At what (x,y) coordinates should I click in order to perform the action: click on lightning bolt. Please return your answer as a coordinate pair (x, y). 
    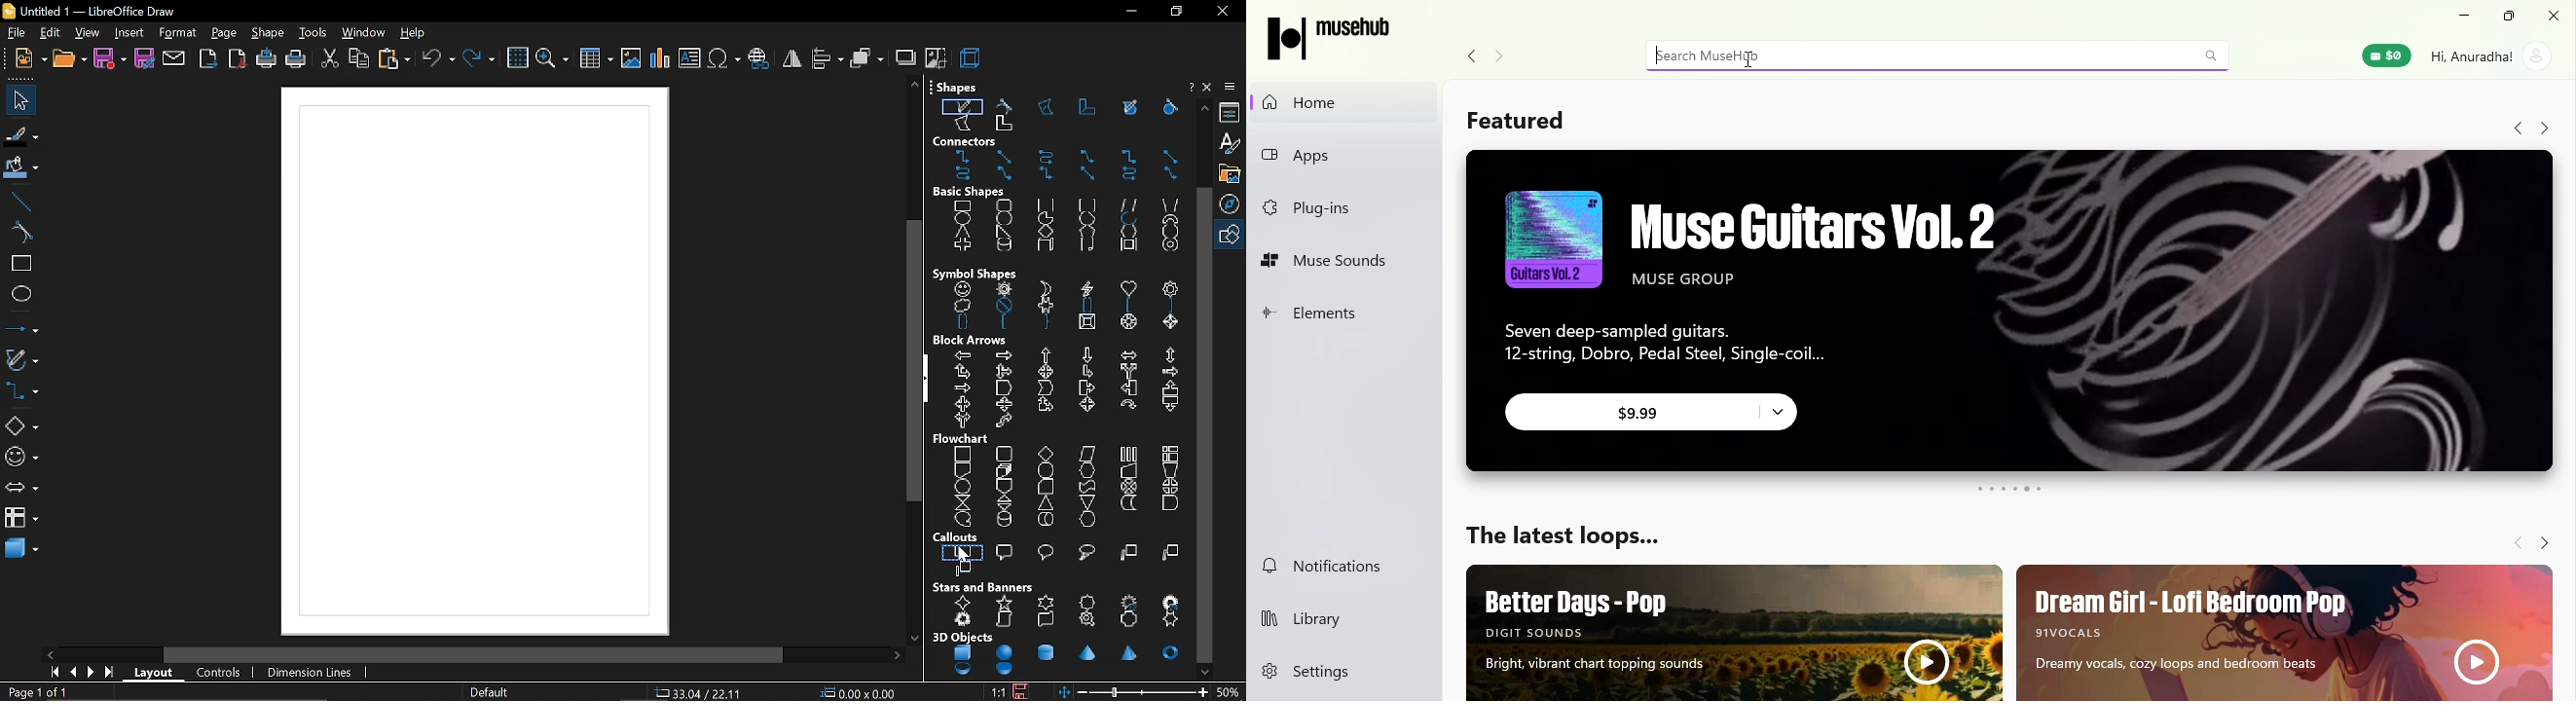
    Looking at the image, I should click on (1084, 290).